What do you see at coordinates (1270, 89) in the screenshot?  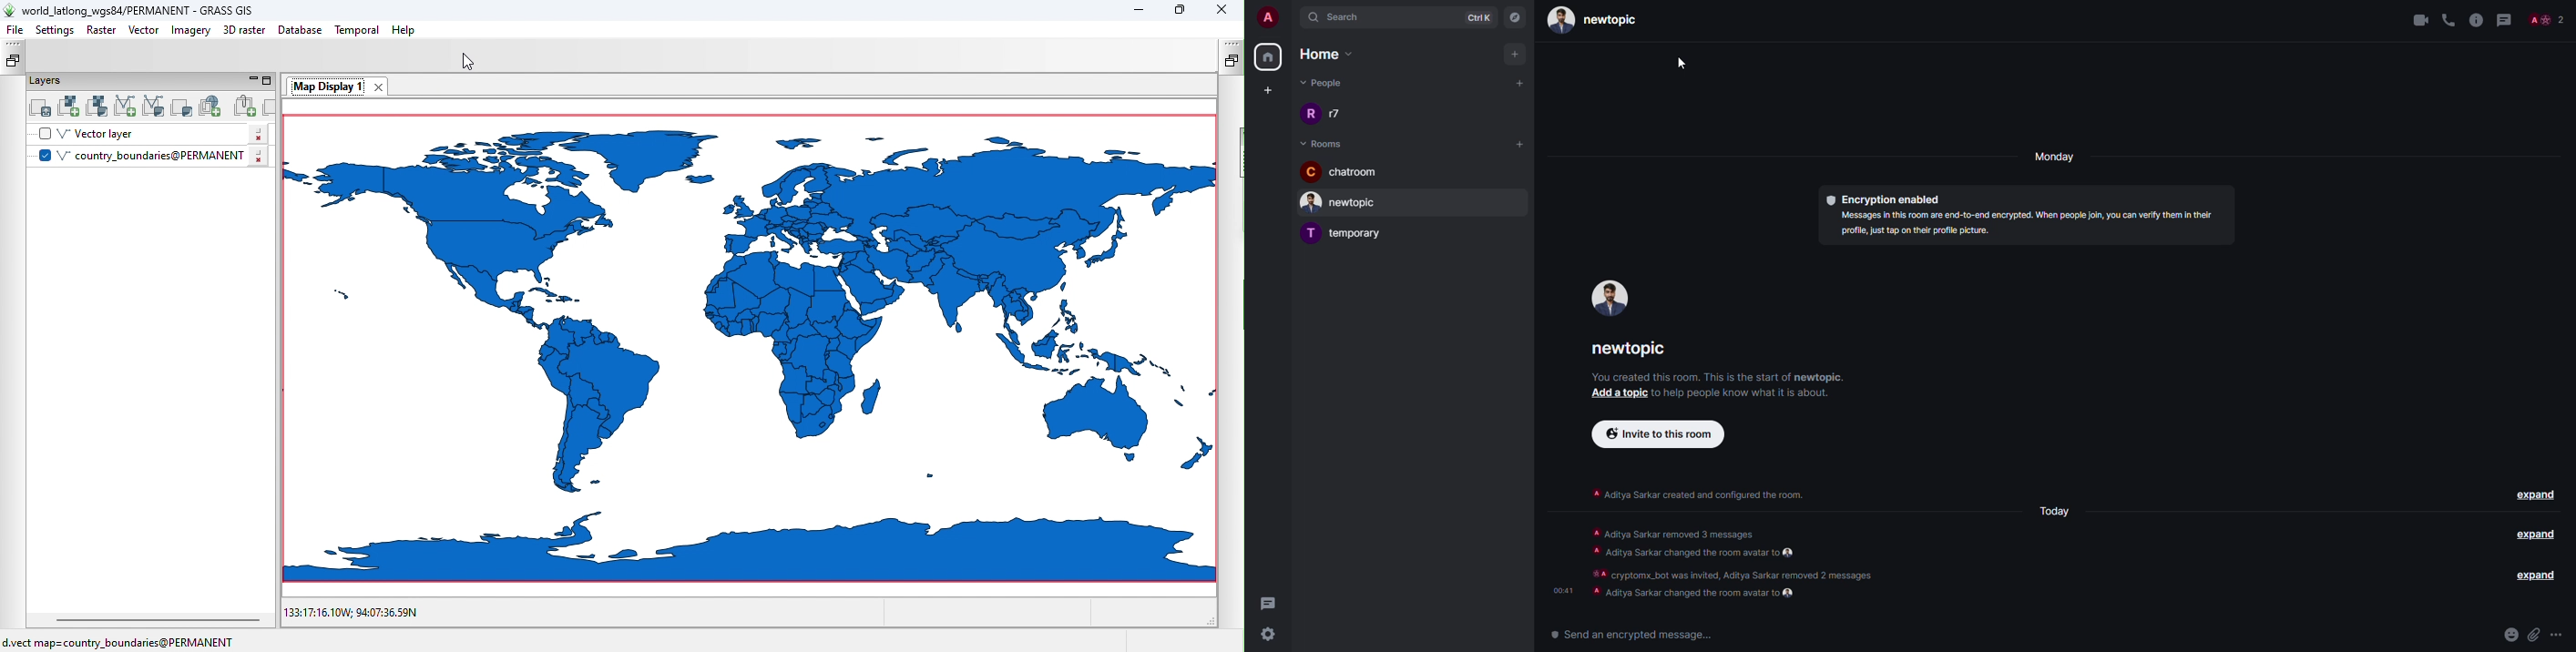 I see `create space` at bounding box center [1270, 89].